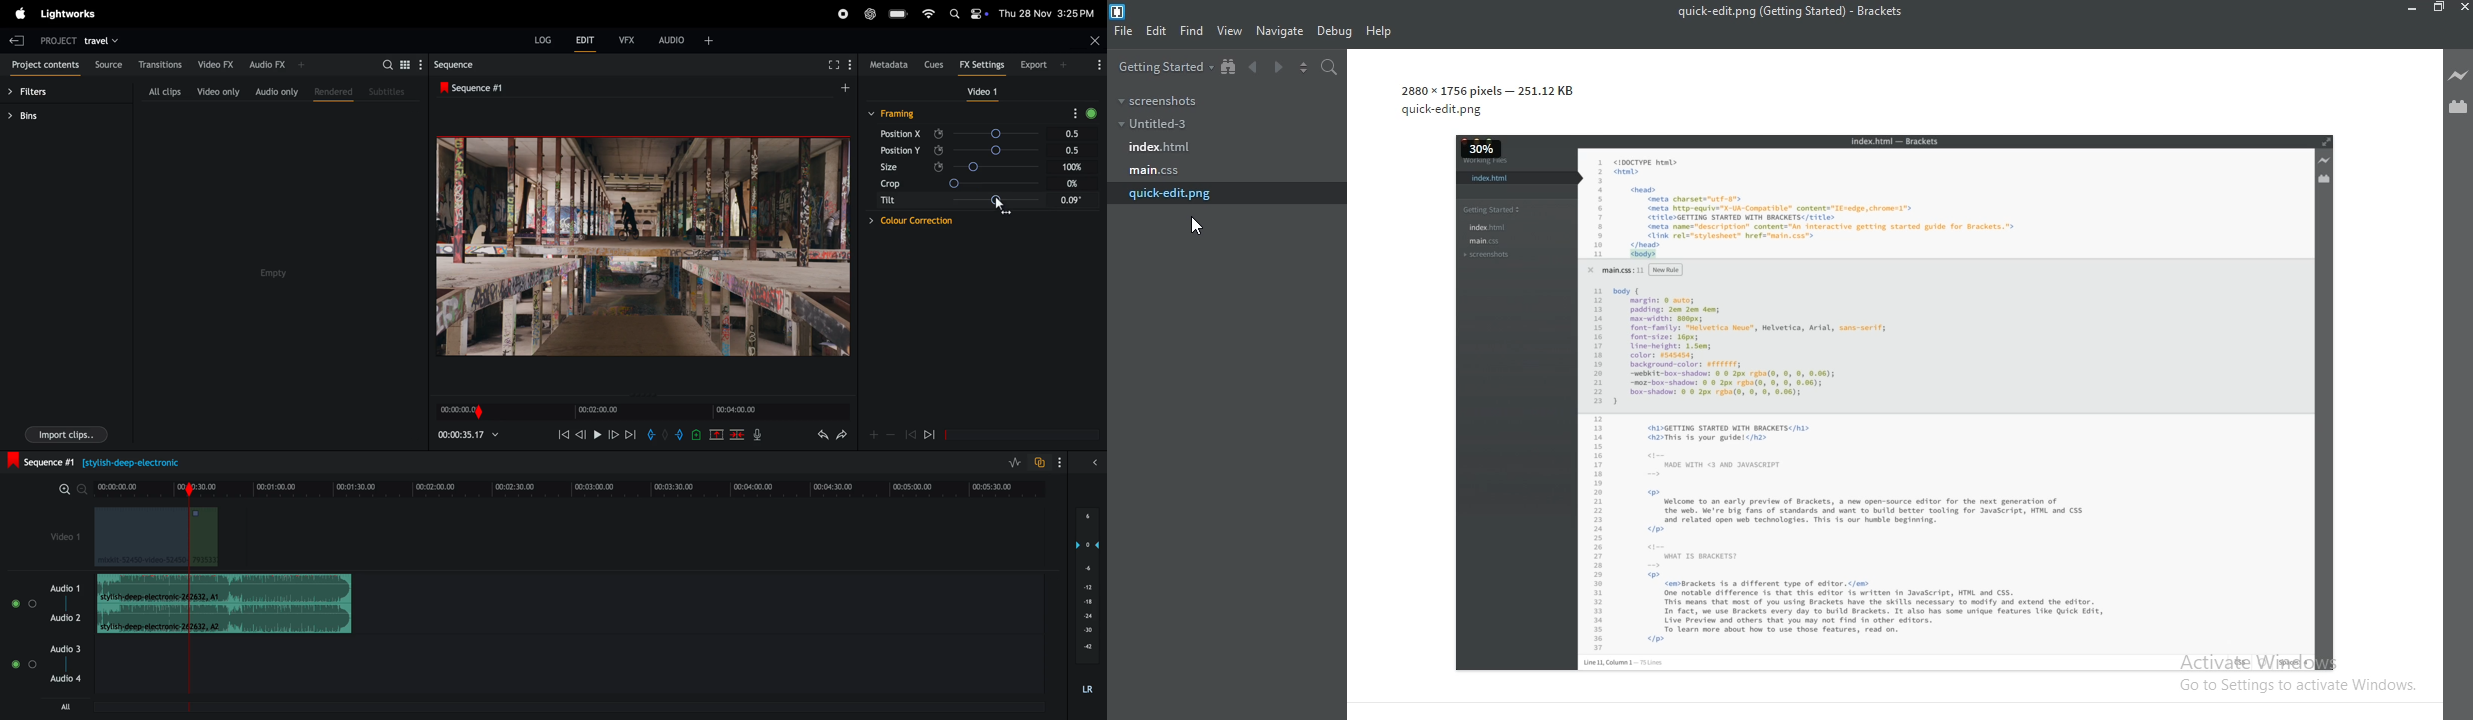 Image resolution: width=2492 pixels, height=728 pixels. What do you see at coordinates (2438, 8) in the screenshot?
I see `restore` at bounding box center [2438, 8].